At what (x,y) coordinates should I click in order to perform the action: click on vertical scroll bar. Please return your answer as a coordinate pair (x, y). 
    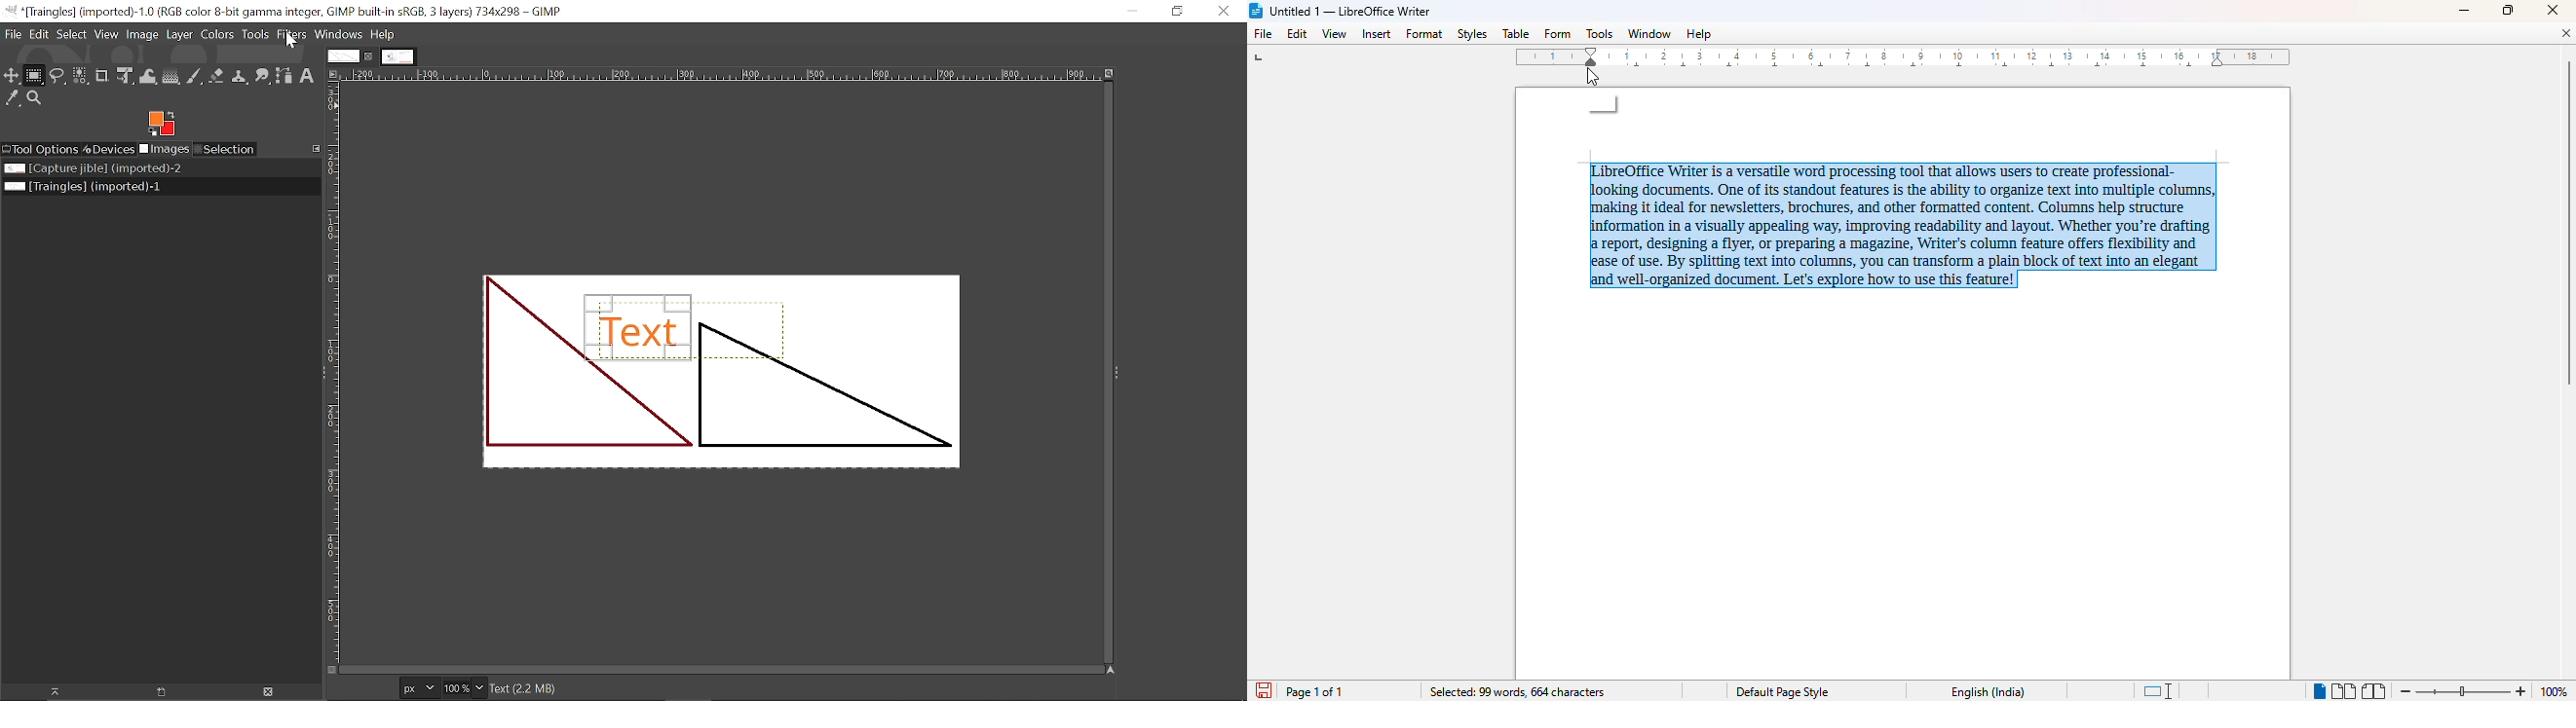
    Looking at the image, I should click on (2567, 223).